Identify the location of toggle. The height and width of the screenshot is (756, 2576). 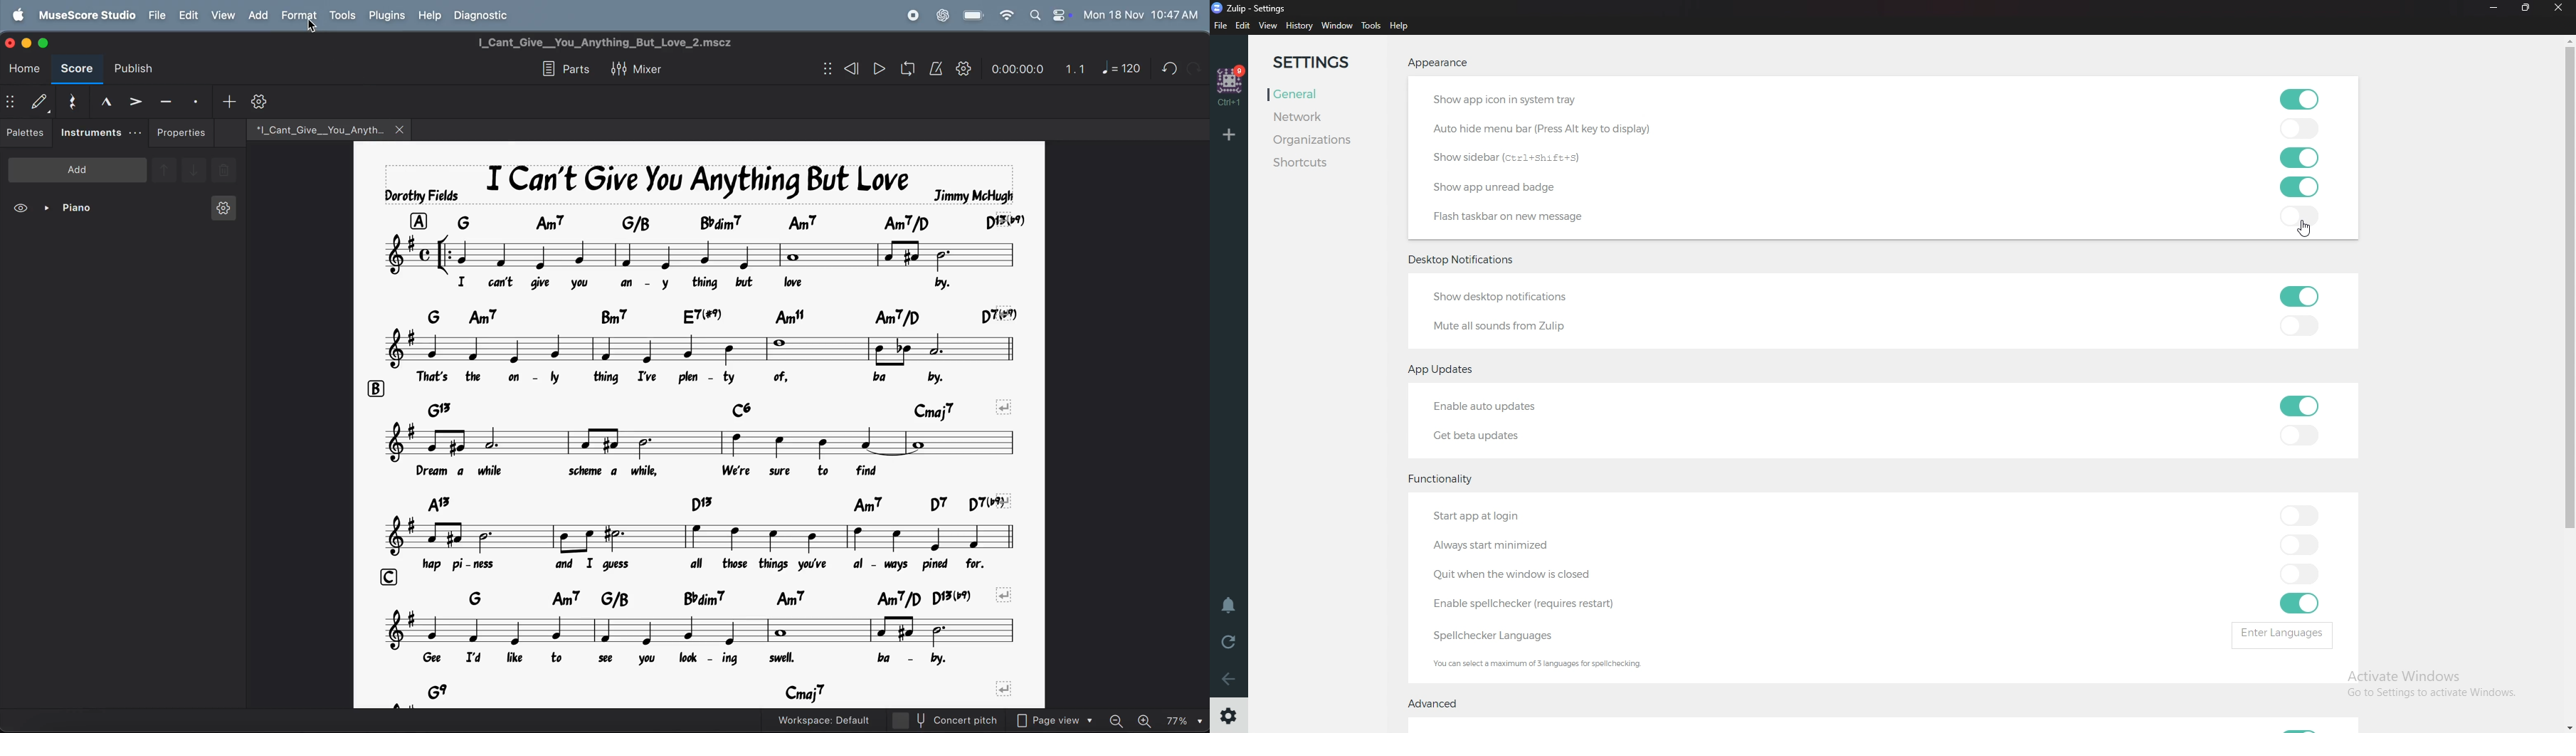
(2296, 214).